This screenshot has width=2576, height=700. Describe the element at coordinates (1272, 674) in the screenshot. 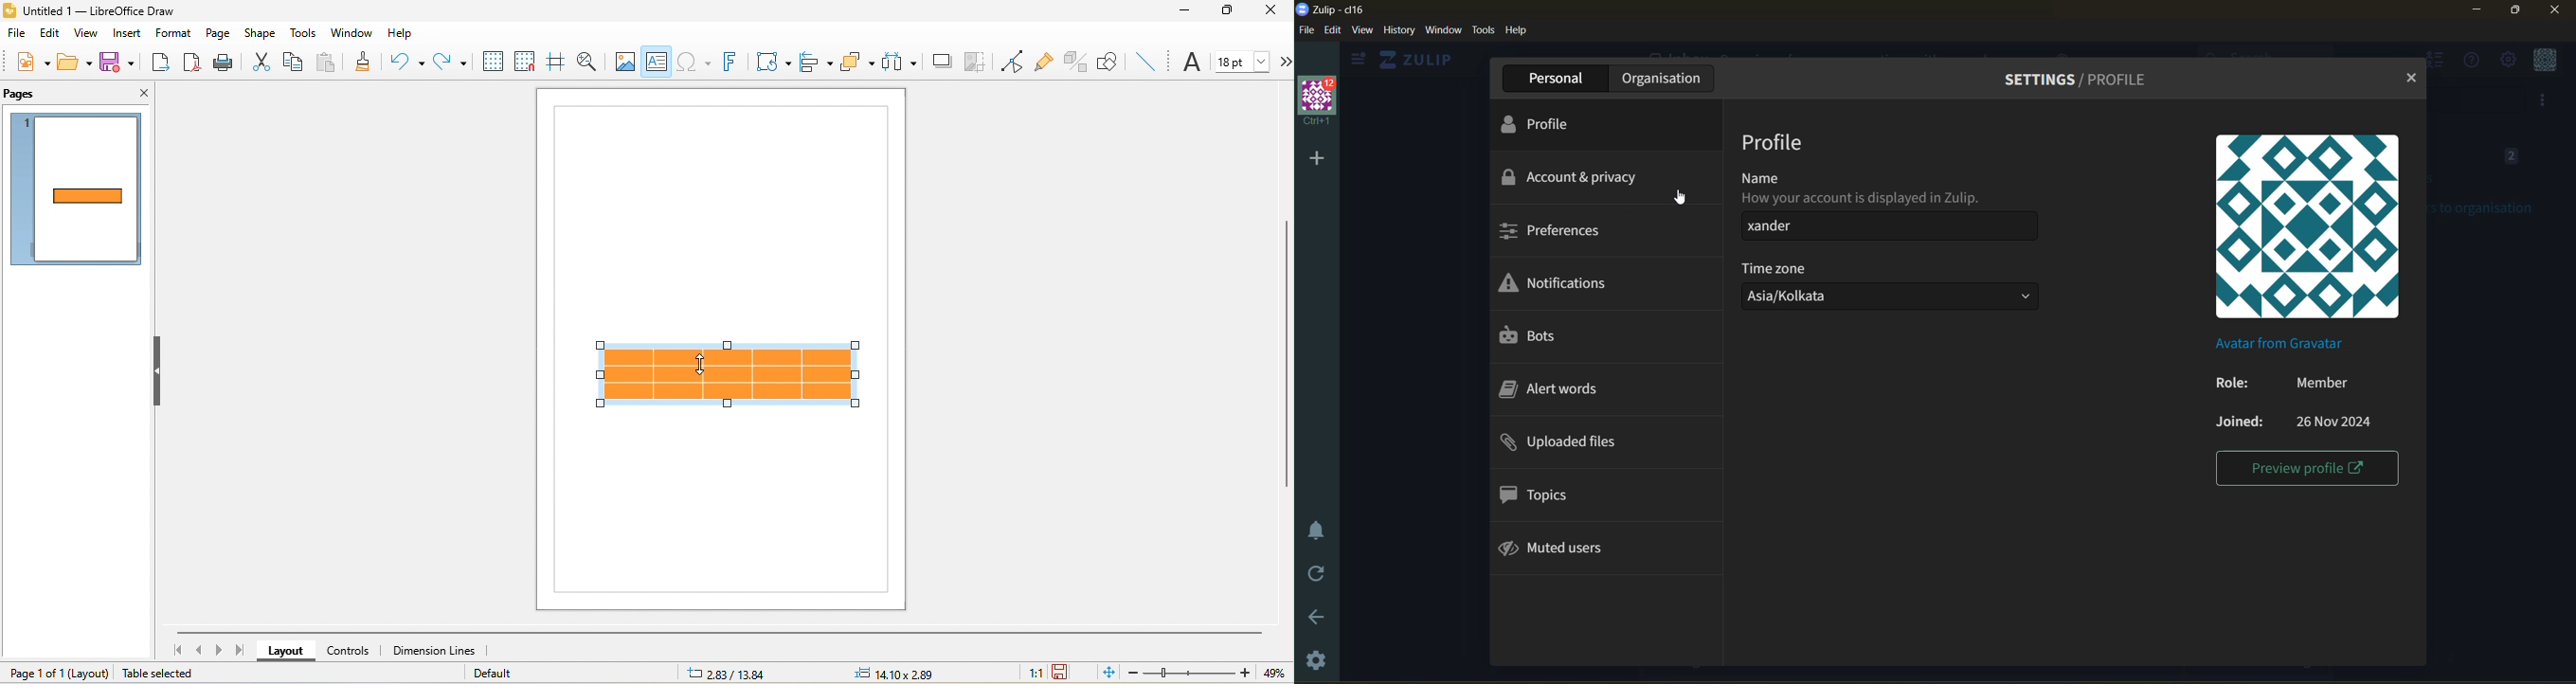

I see `49%` at that location.